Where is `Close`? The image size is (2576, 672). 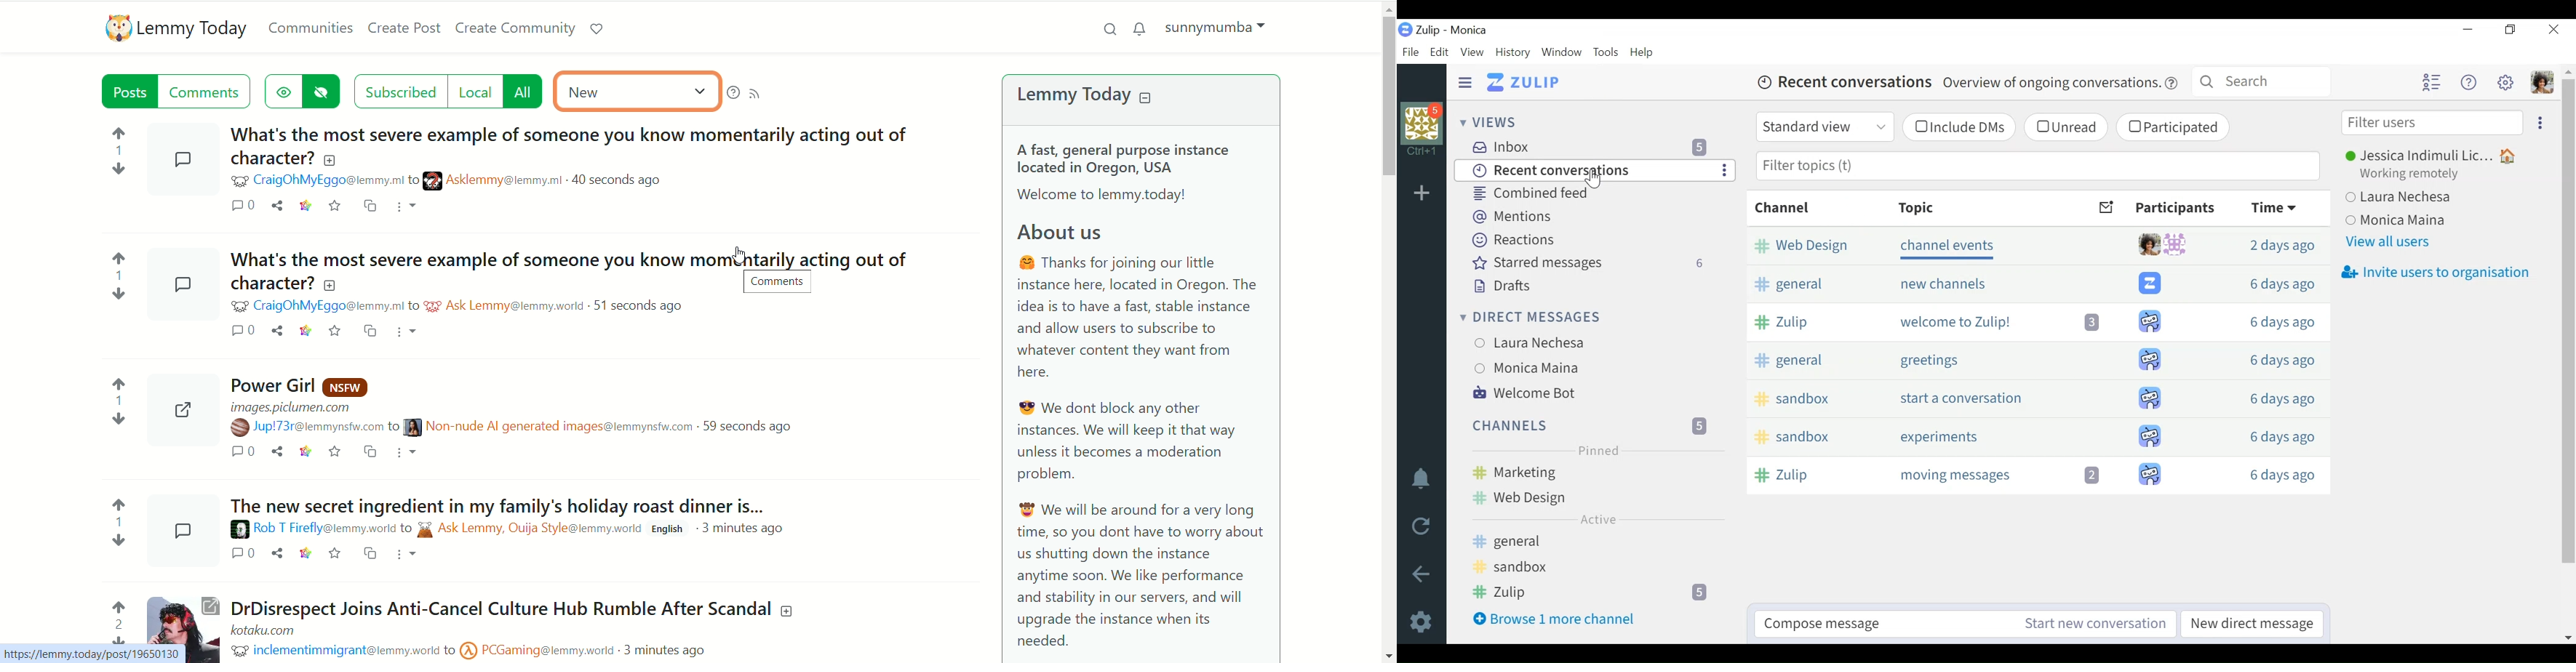 Close is located at coordinates (2553, 29).